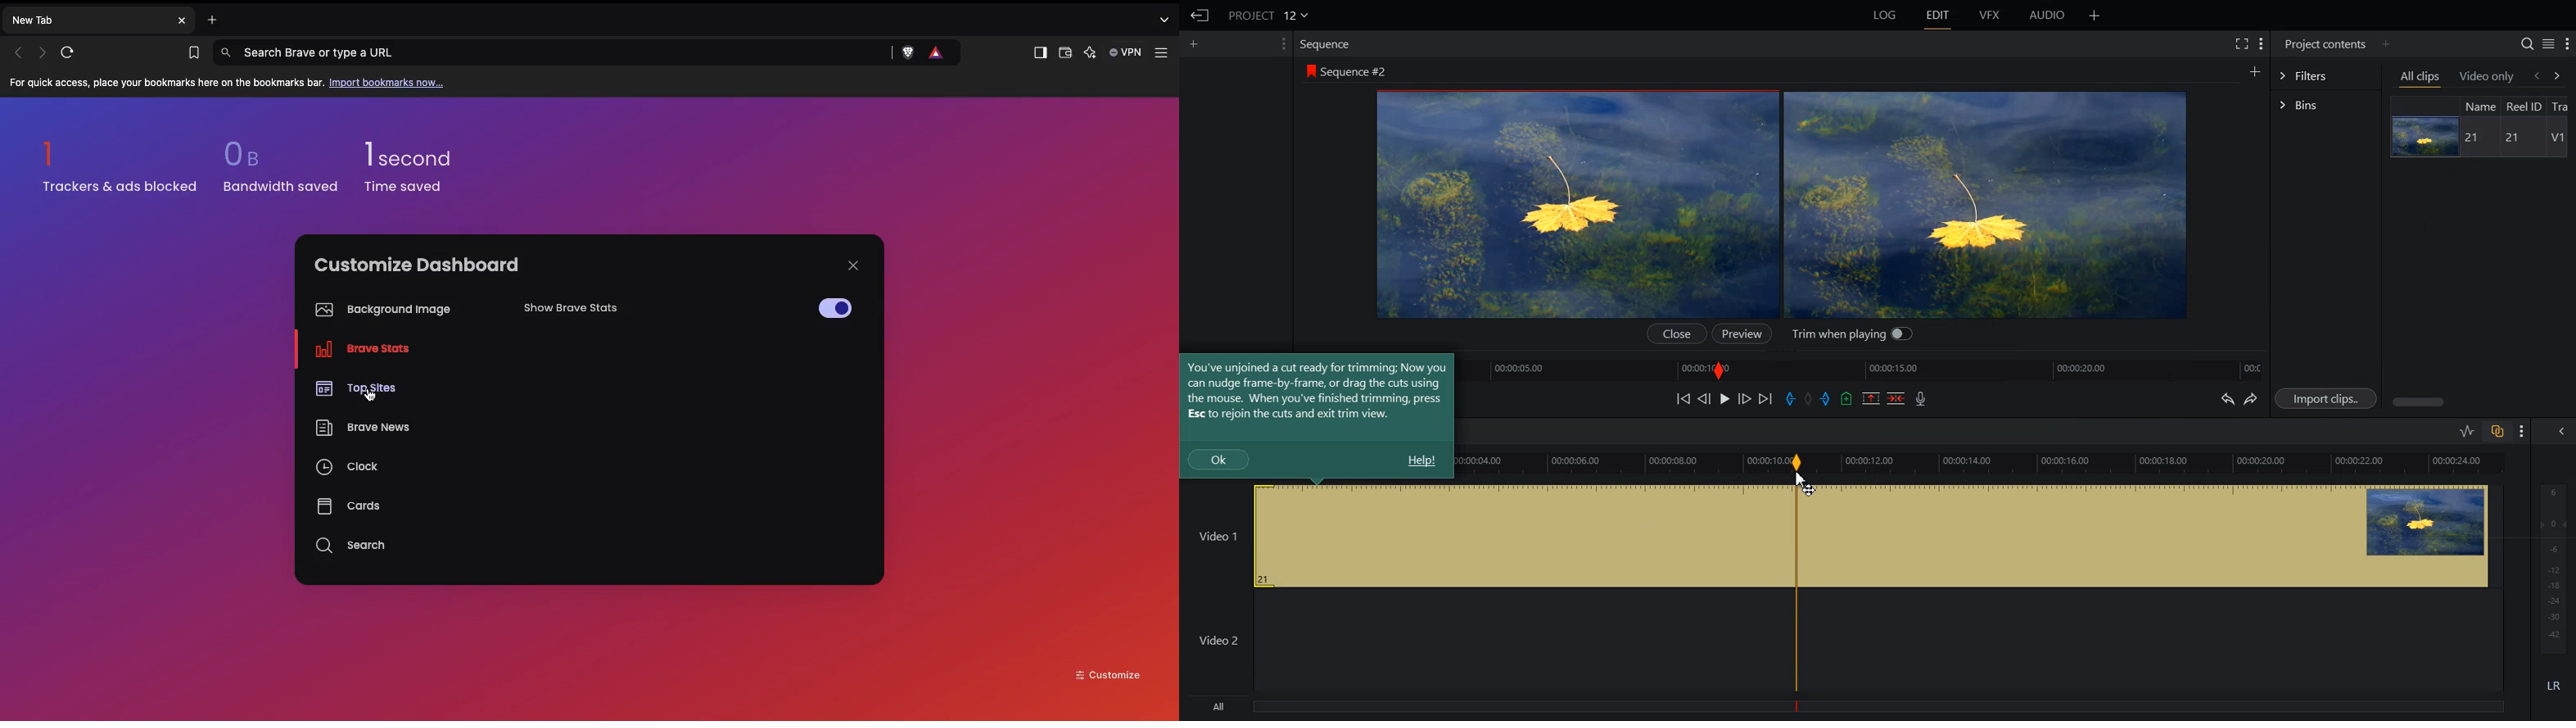 This screenshot has height=728, width=2576. Describe the element at coordinates (2510, 138) in the screenshot. I see `21` at that location.